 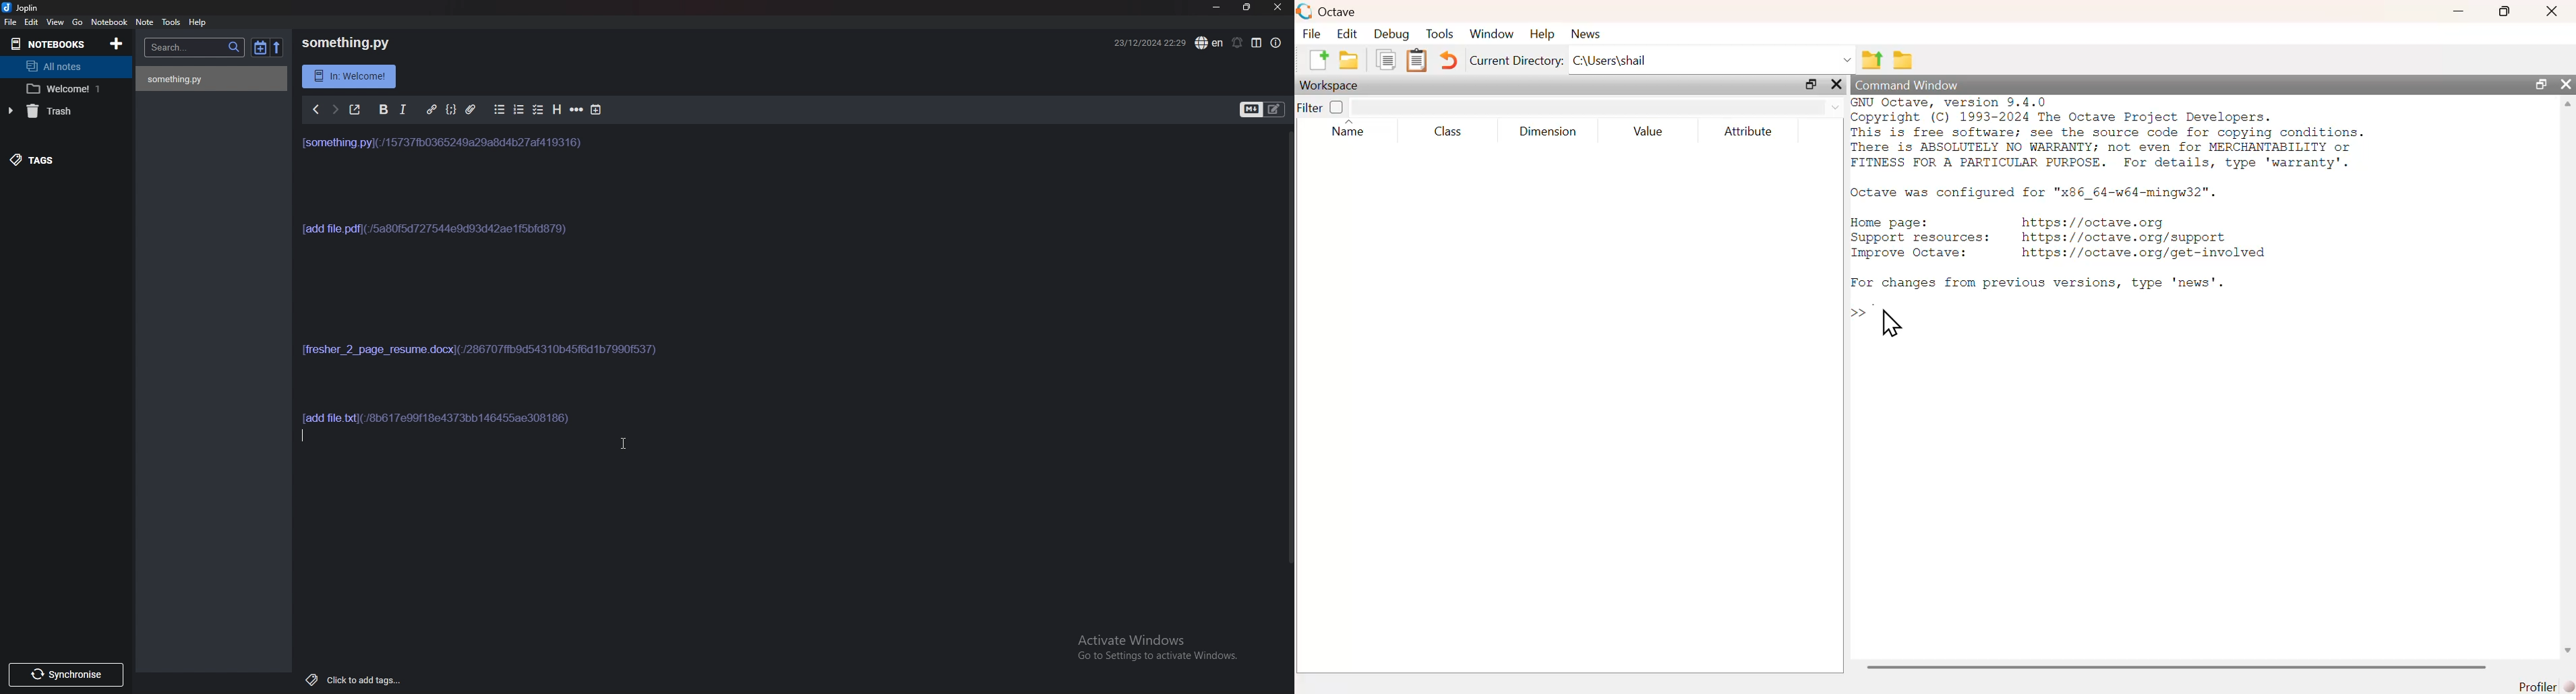 I want to click on edit, so click(x=32, y=22).